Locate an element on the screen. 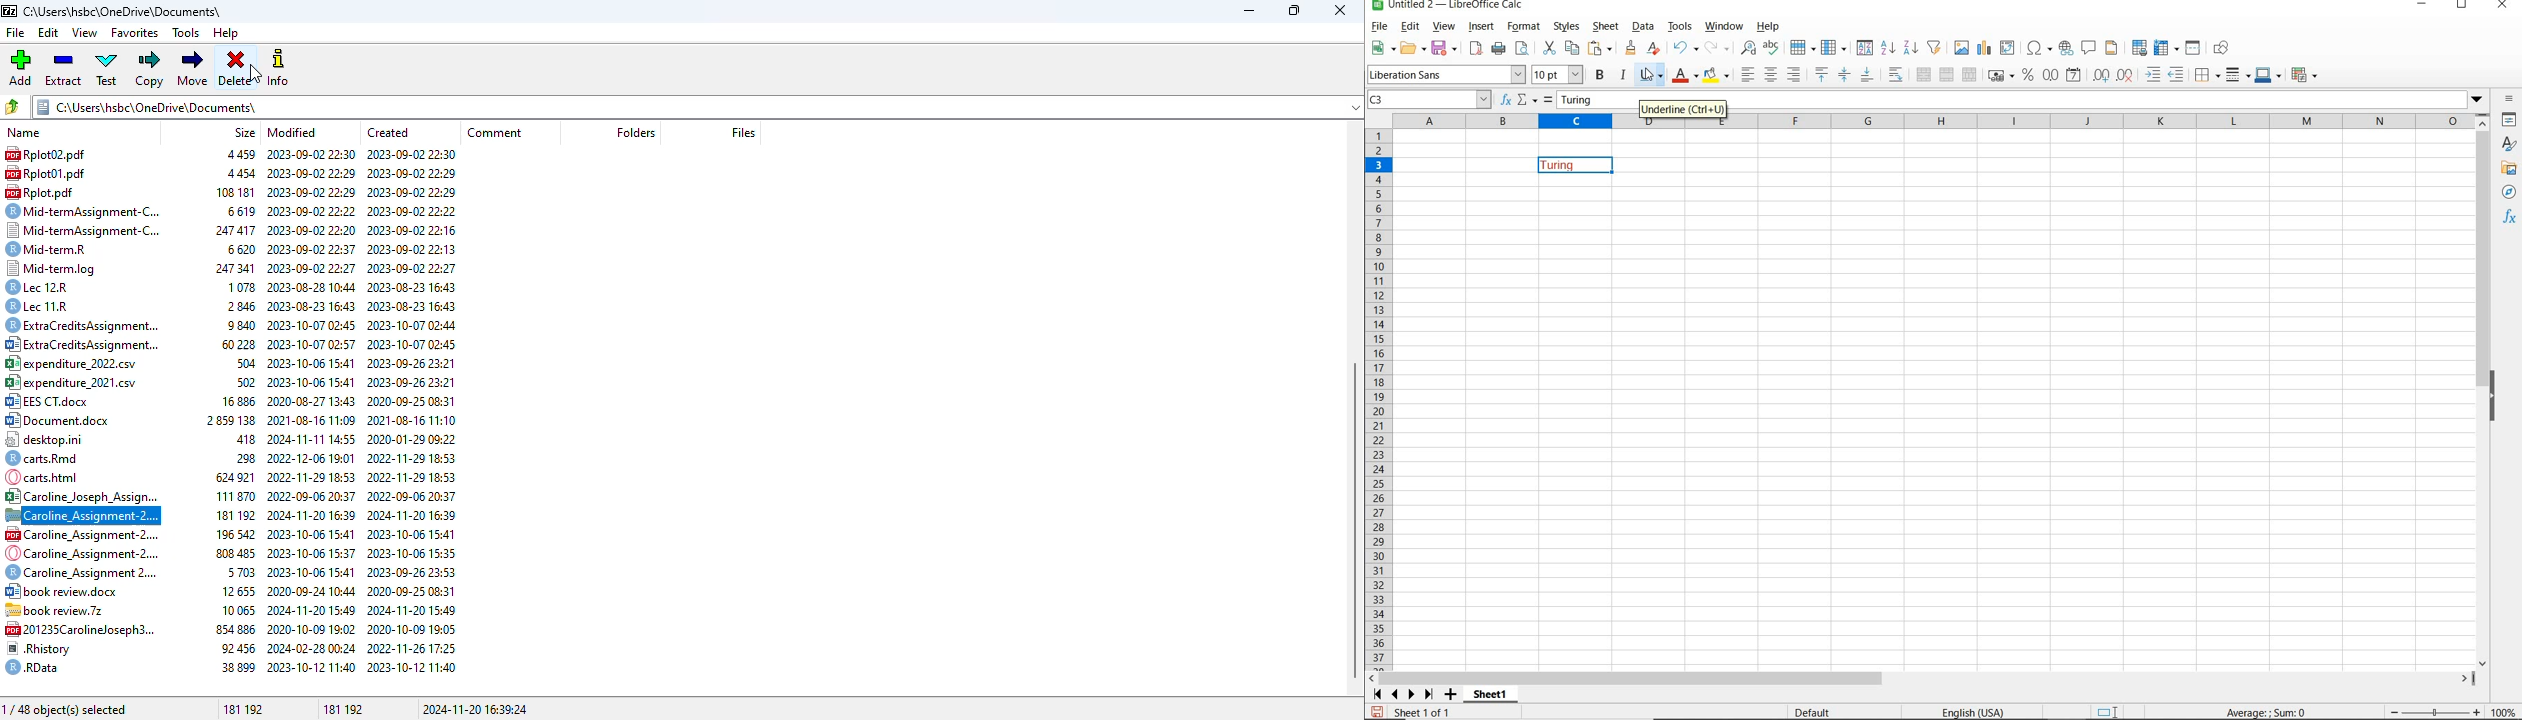  SCROLLBAR is located at coordinates (1921, 679).